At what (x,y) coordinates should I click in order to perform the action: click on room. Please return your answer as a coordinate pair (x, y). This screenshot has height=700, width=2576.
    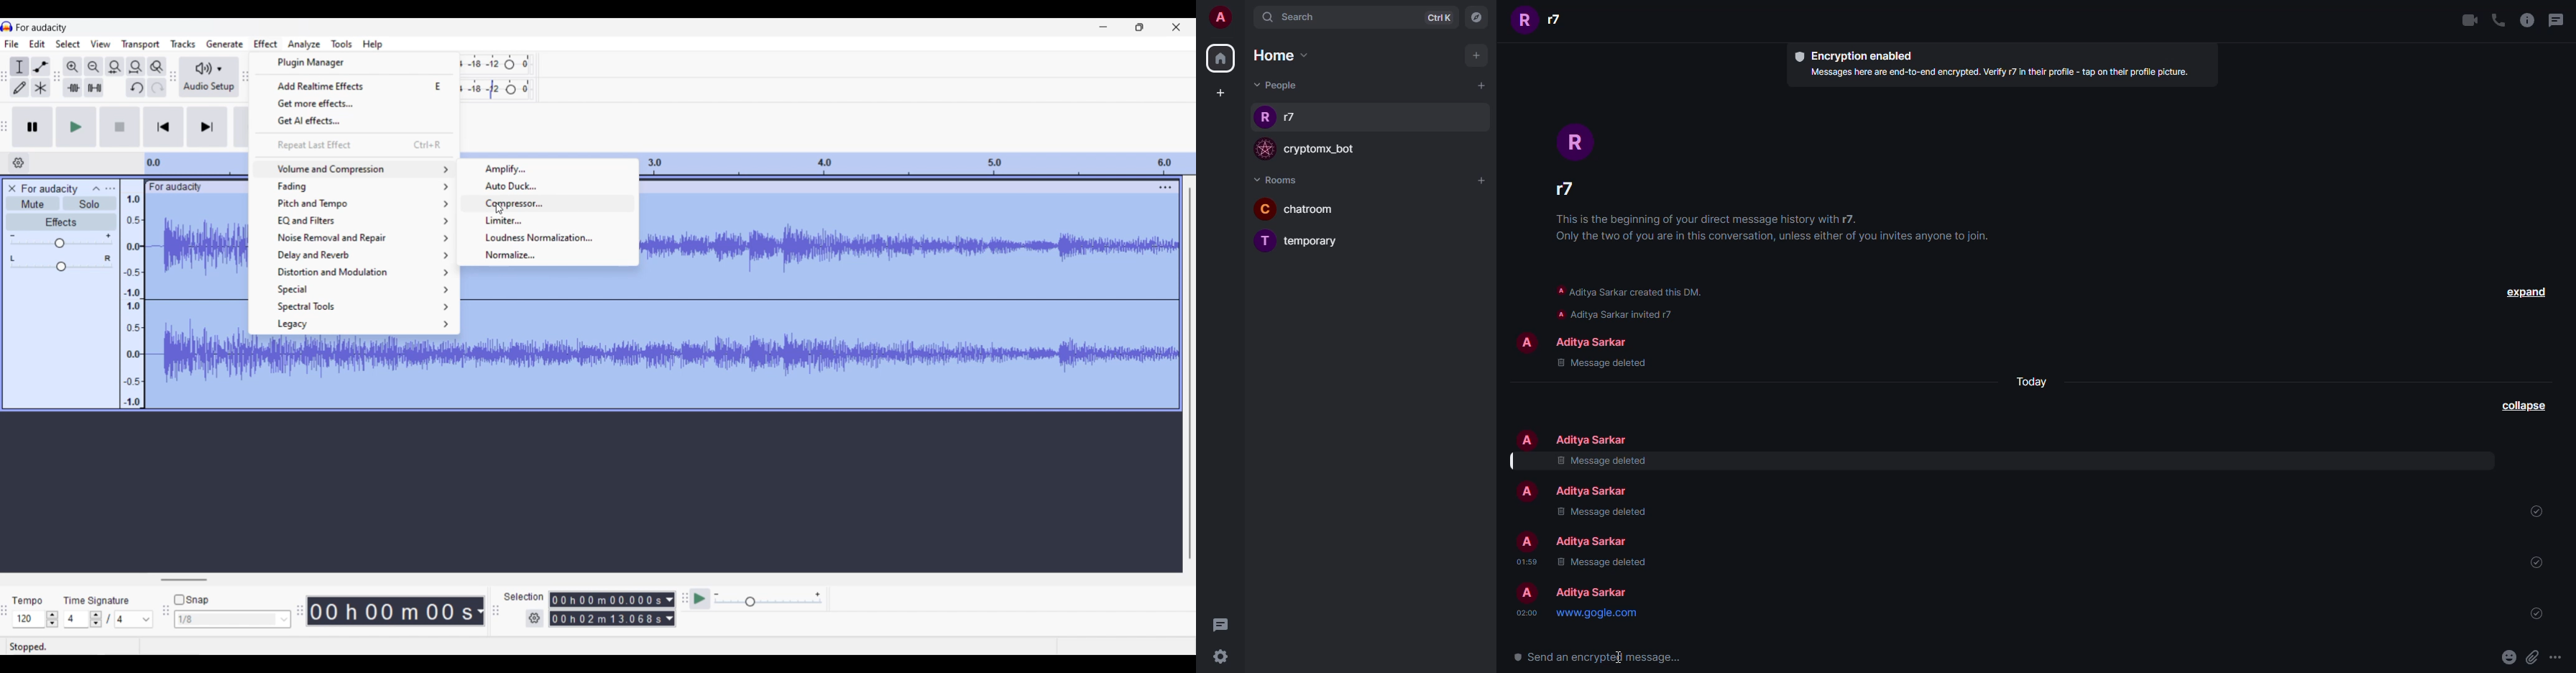
    Looking at the image, I should click on (1317, 242).